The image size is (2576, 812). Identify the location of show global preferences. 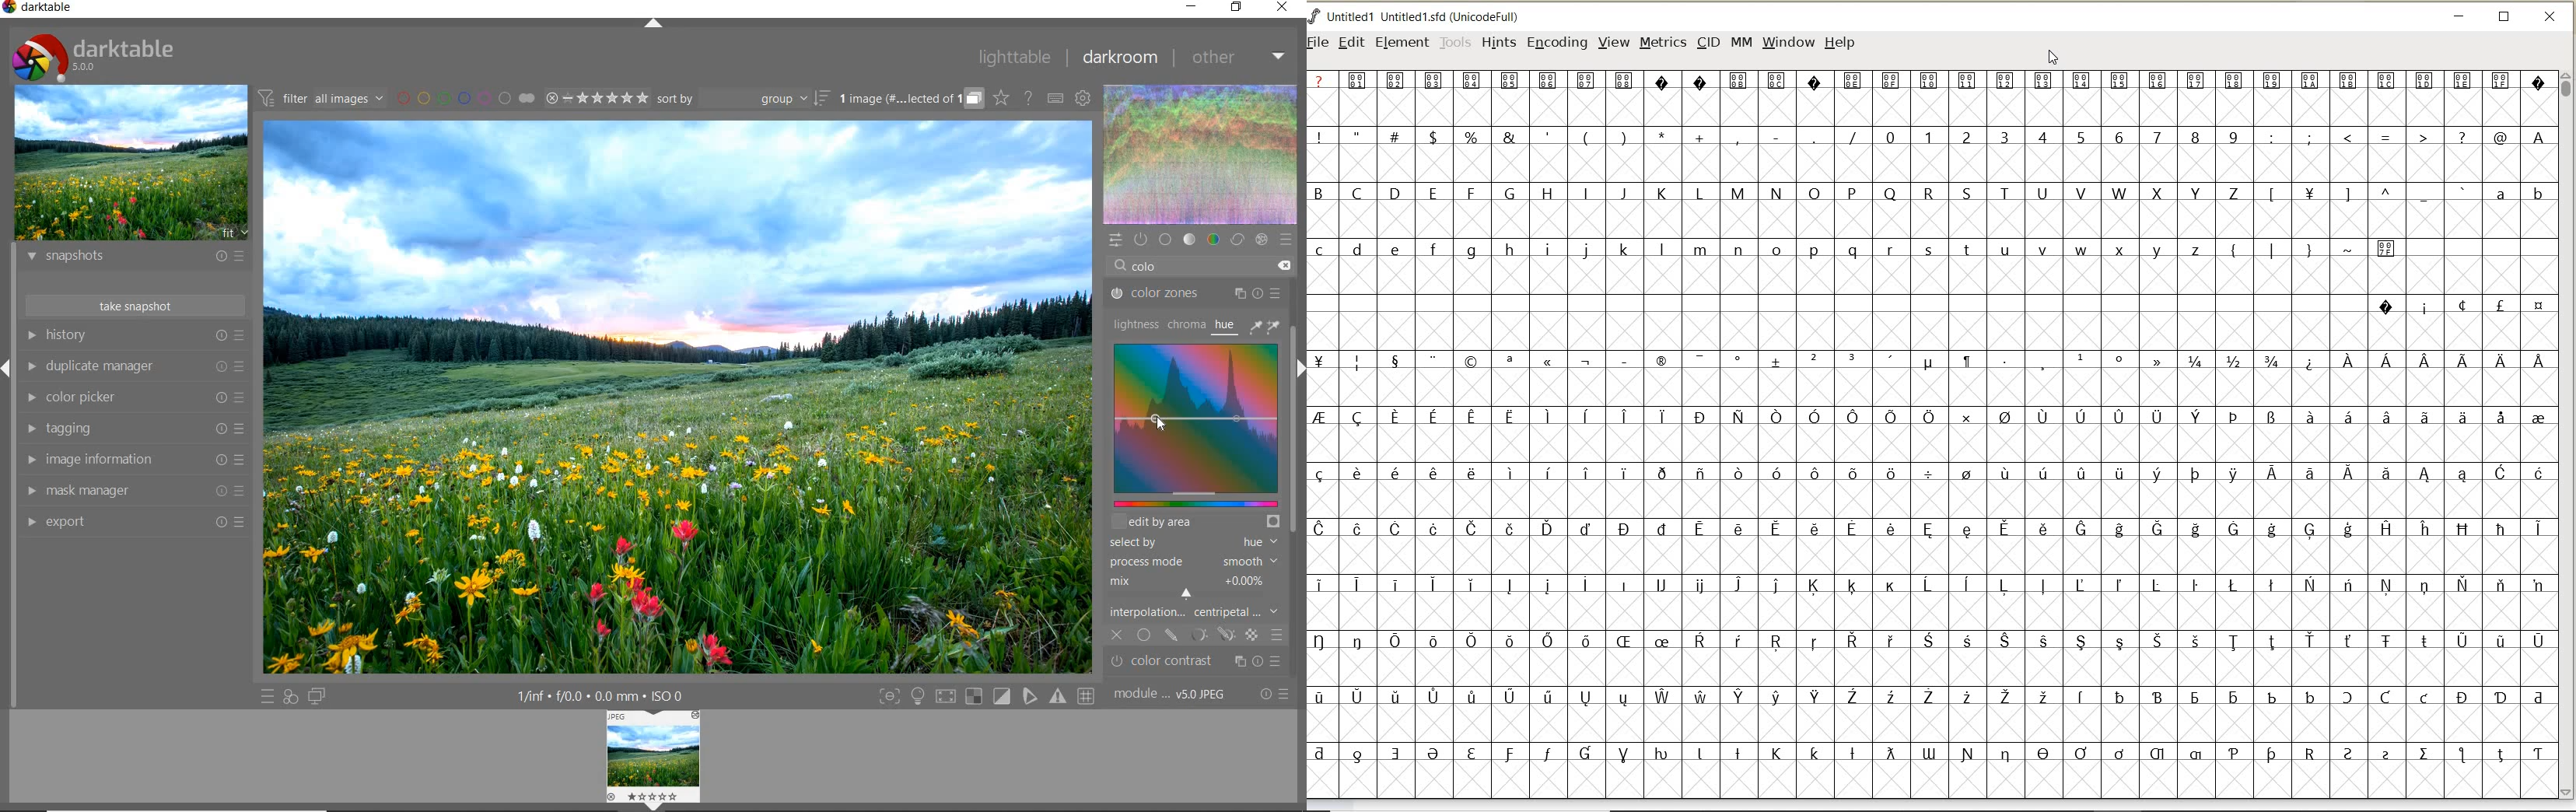
(1081, 98).